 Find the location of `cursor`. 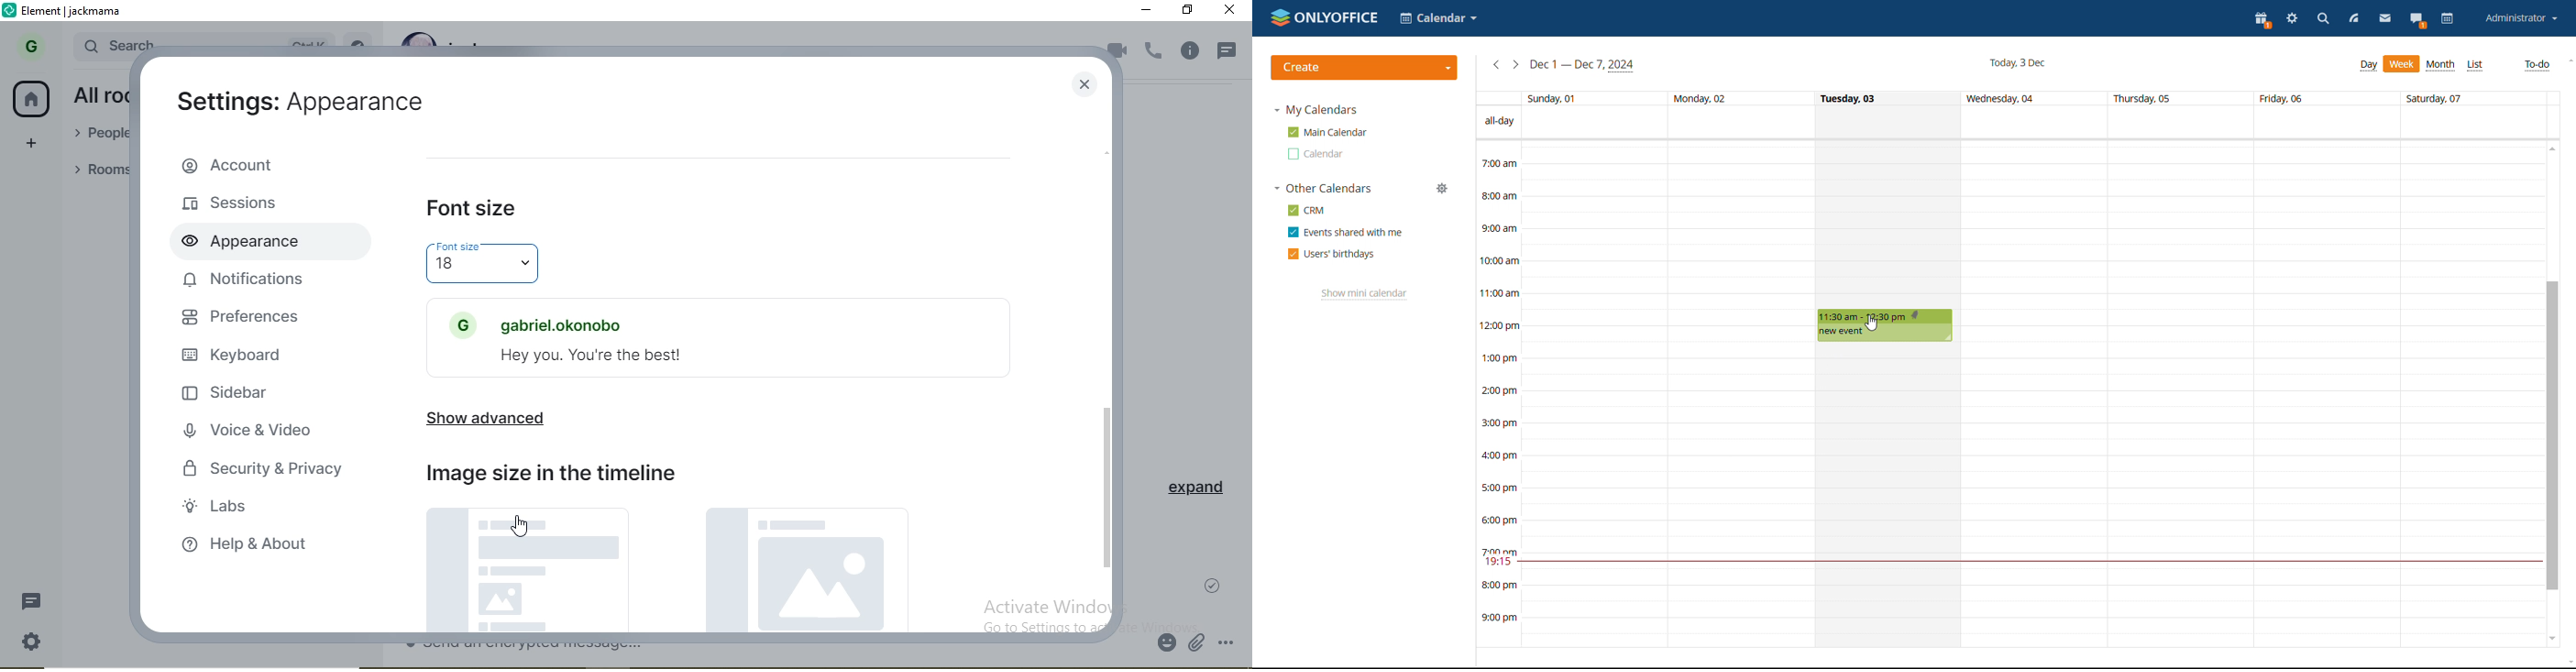

cursor is located at coordinates (1877, 326).